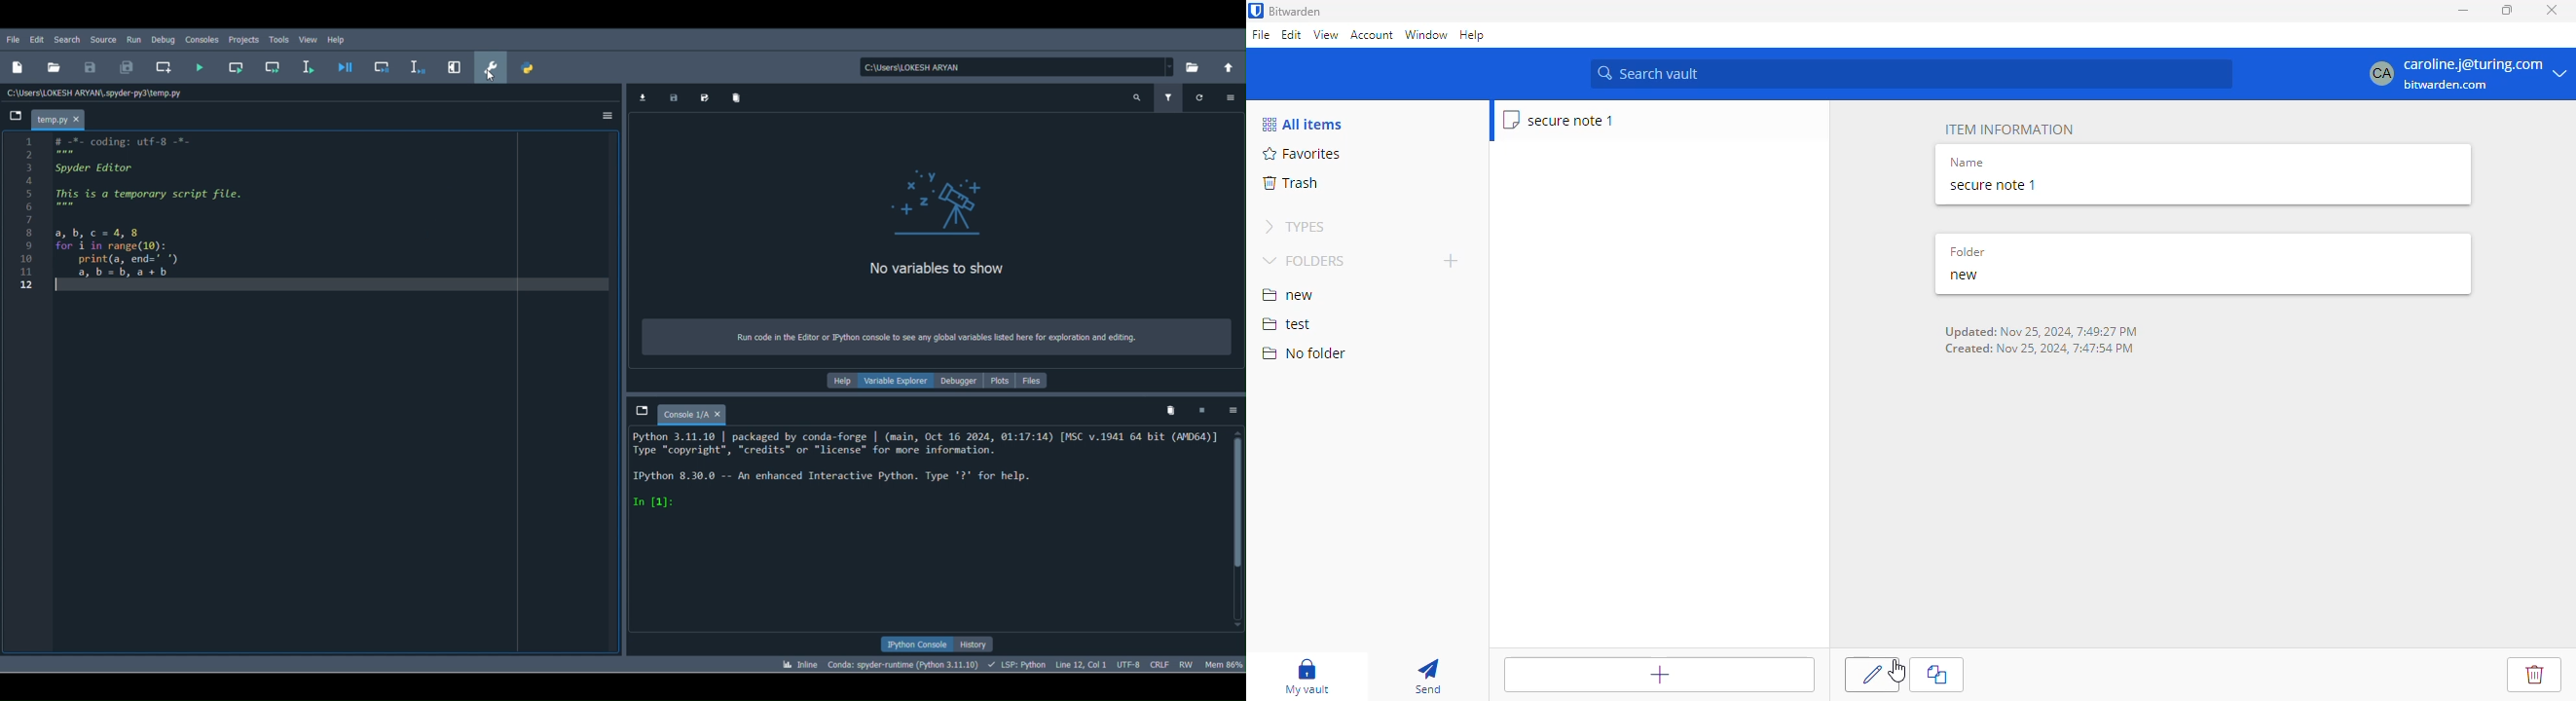 Image resolution: width=2576 pixels, height=728 pixels. Describe the element at coordinates (931, 212) in the screenshot. I see `variables` at that location.